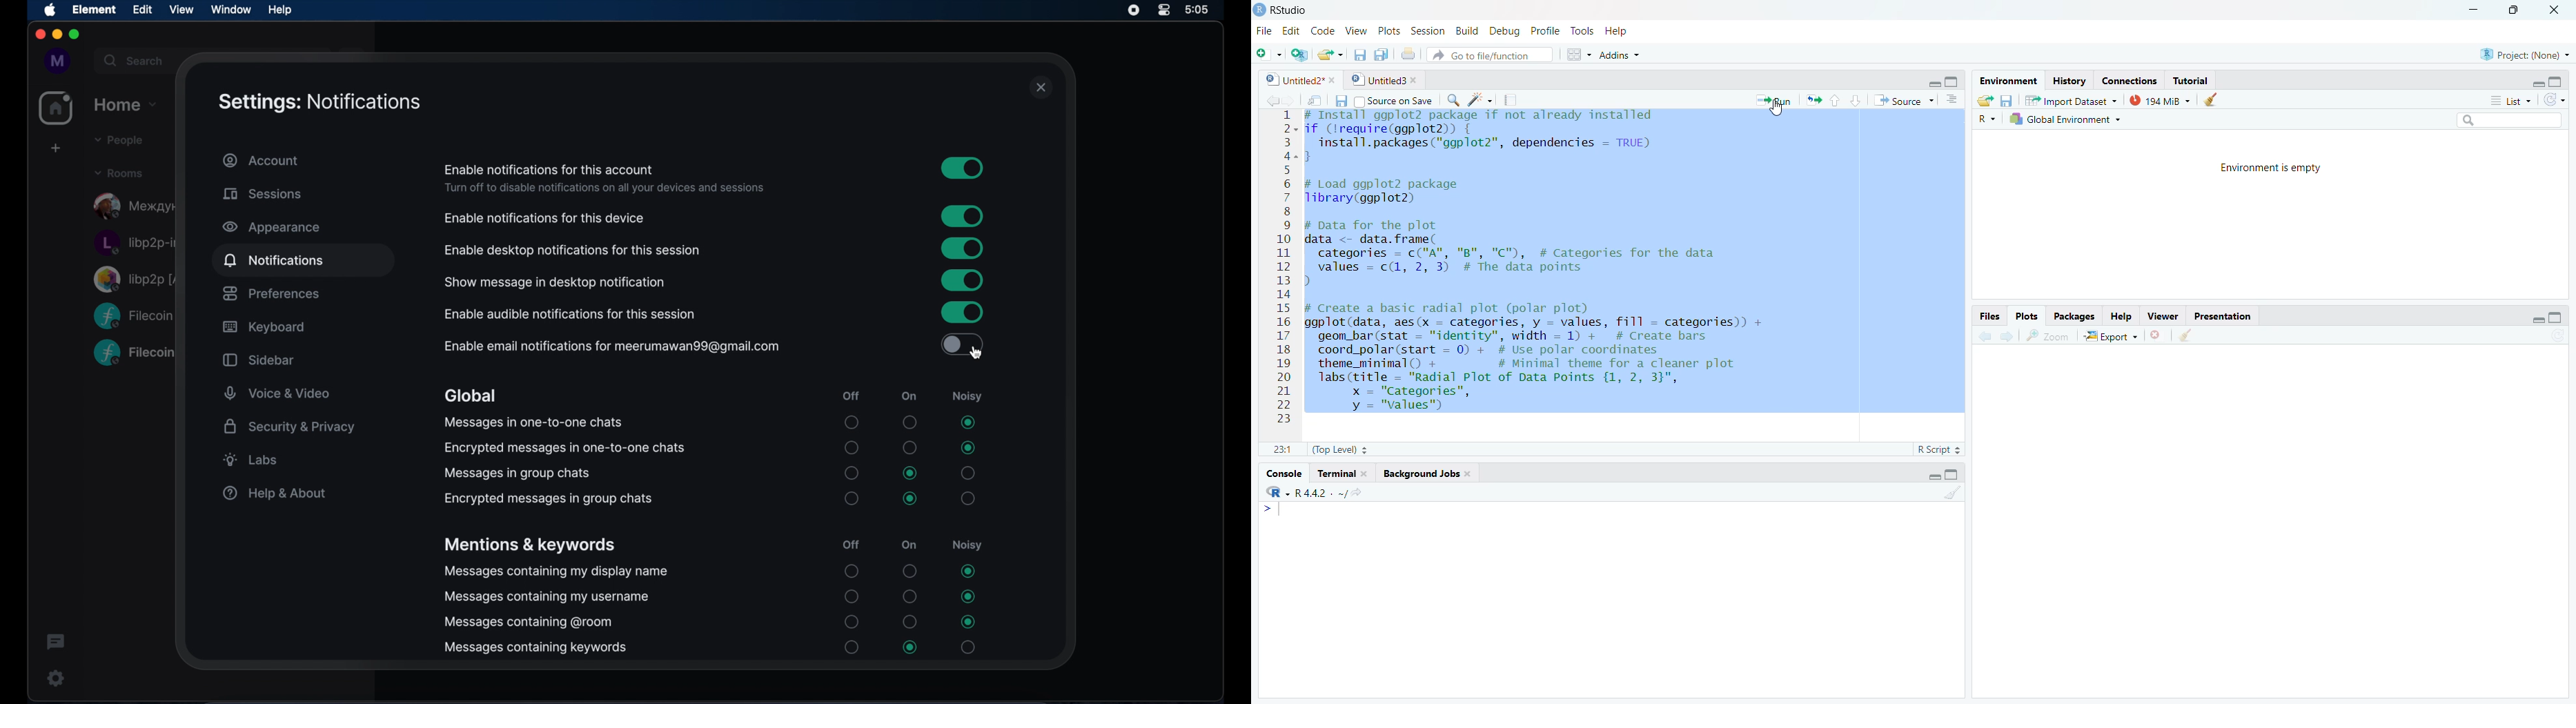  I want to click on radio button, so click(967, 571).